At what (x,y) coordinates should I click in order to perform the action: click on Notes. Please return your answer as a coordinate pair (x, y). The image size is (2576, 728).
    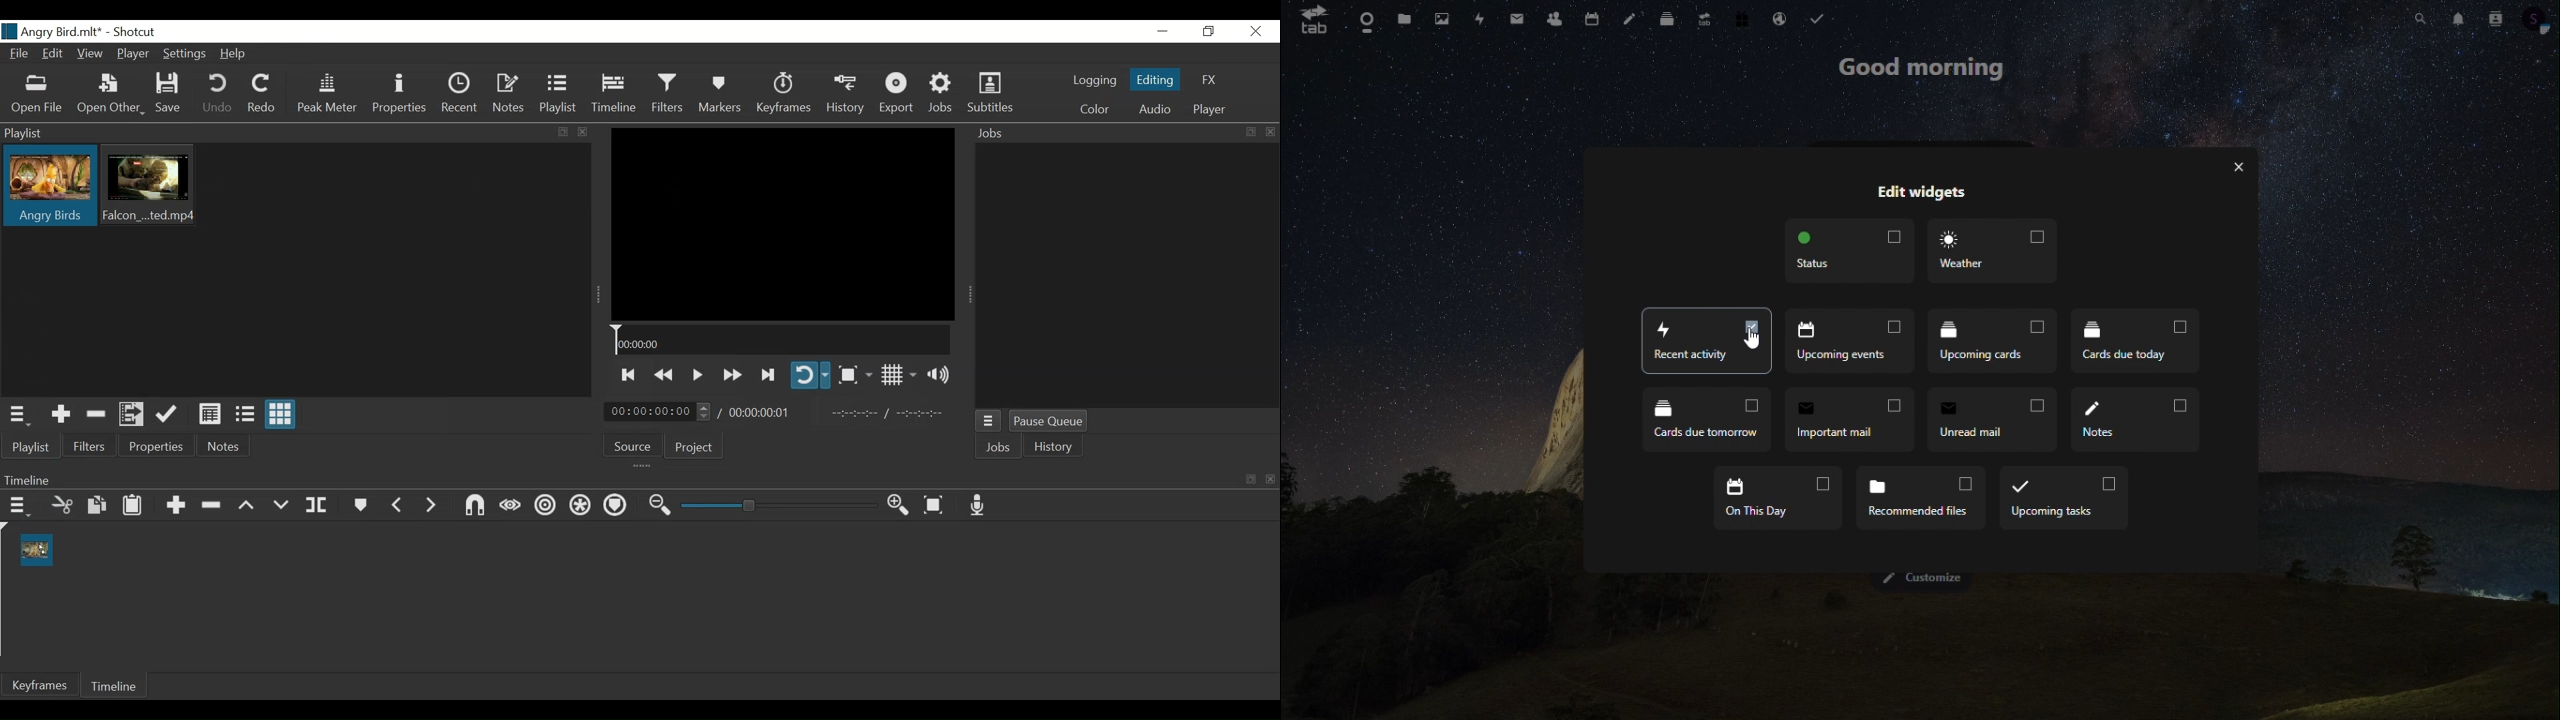
    Looking at the image, I should click on (511, 95).